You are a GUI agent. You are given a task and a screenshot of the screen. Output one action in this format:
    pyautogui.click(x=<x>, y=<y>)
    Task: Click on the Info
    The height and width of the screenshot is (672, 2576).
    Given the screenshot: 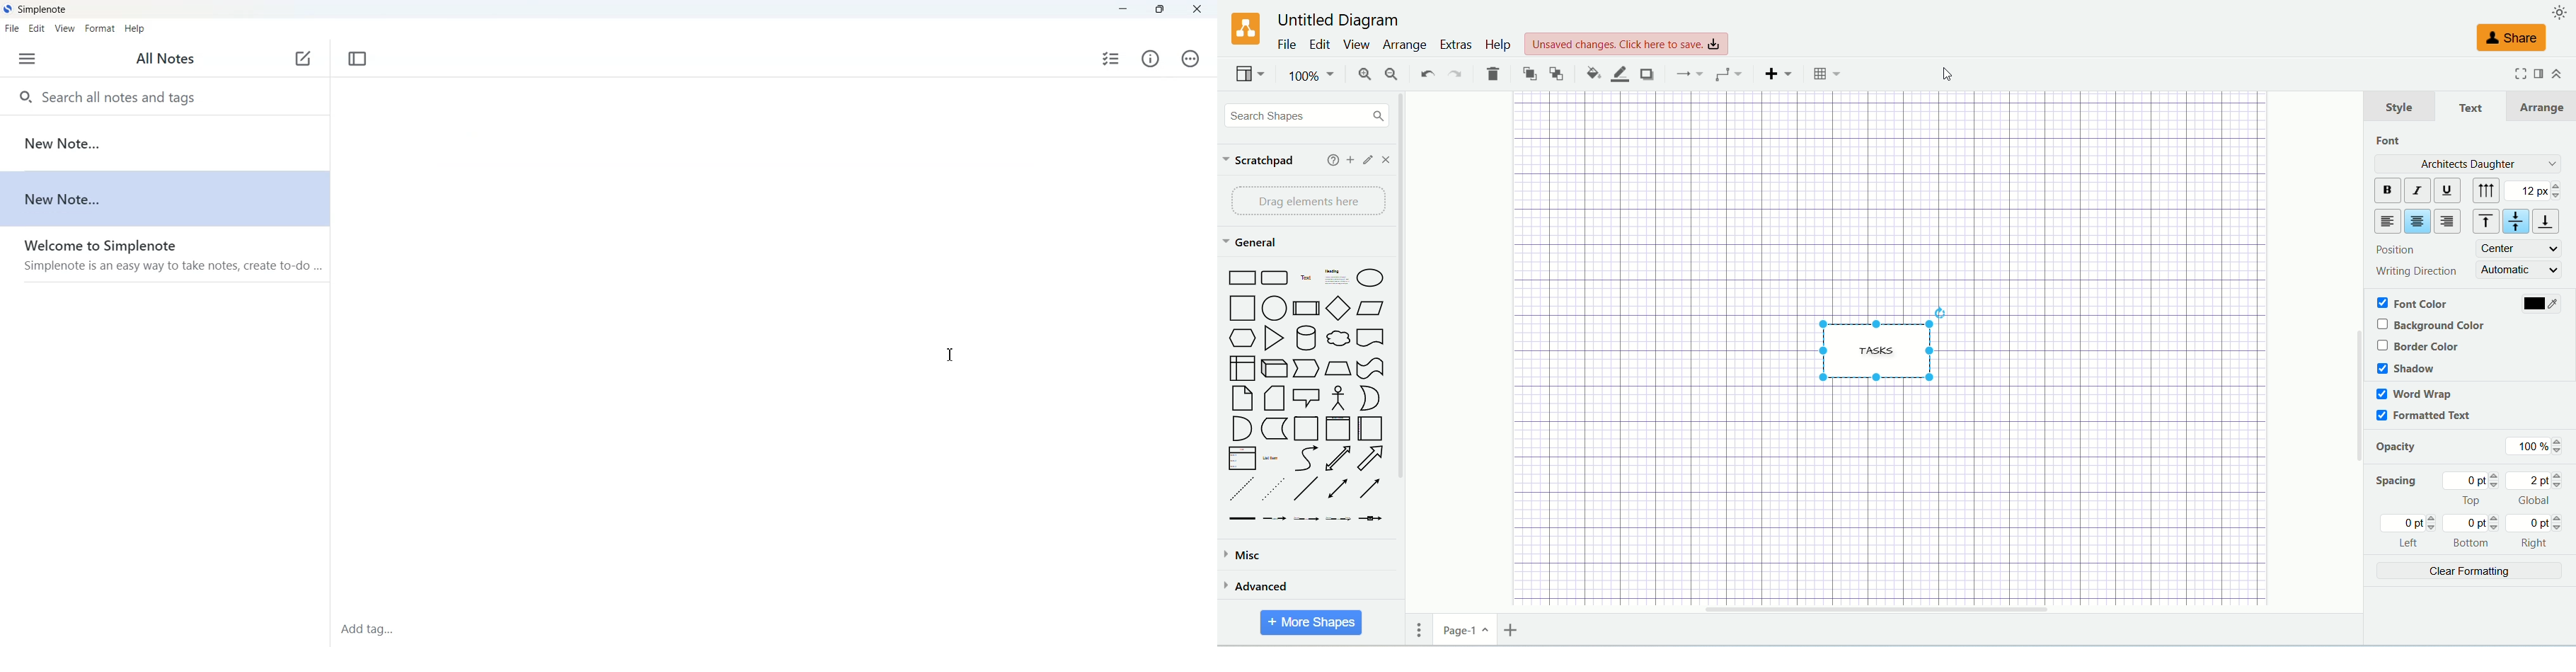 What is the action you would take?
    pyautogui.click(x=1152, y=60)
    